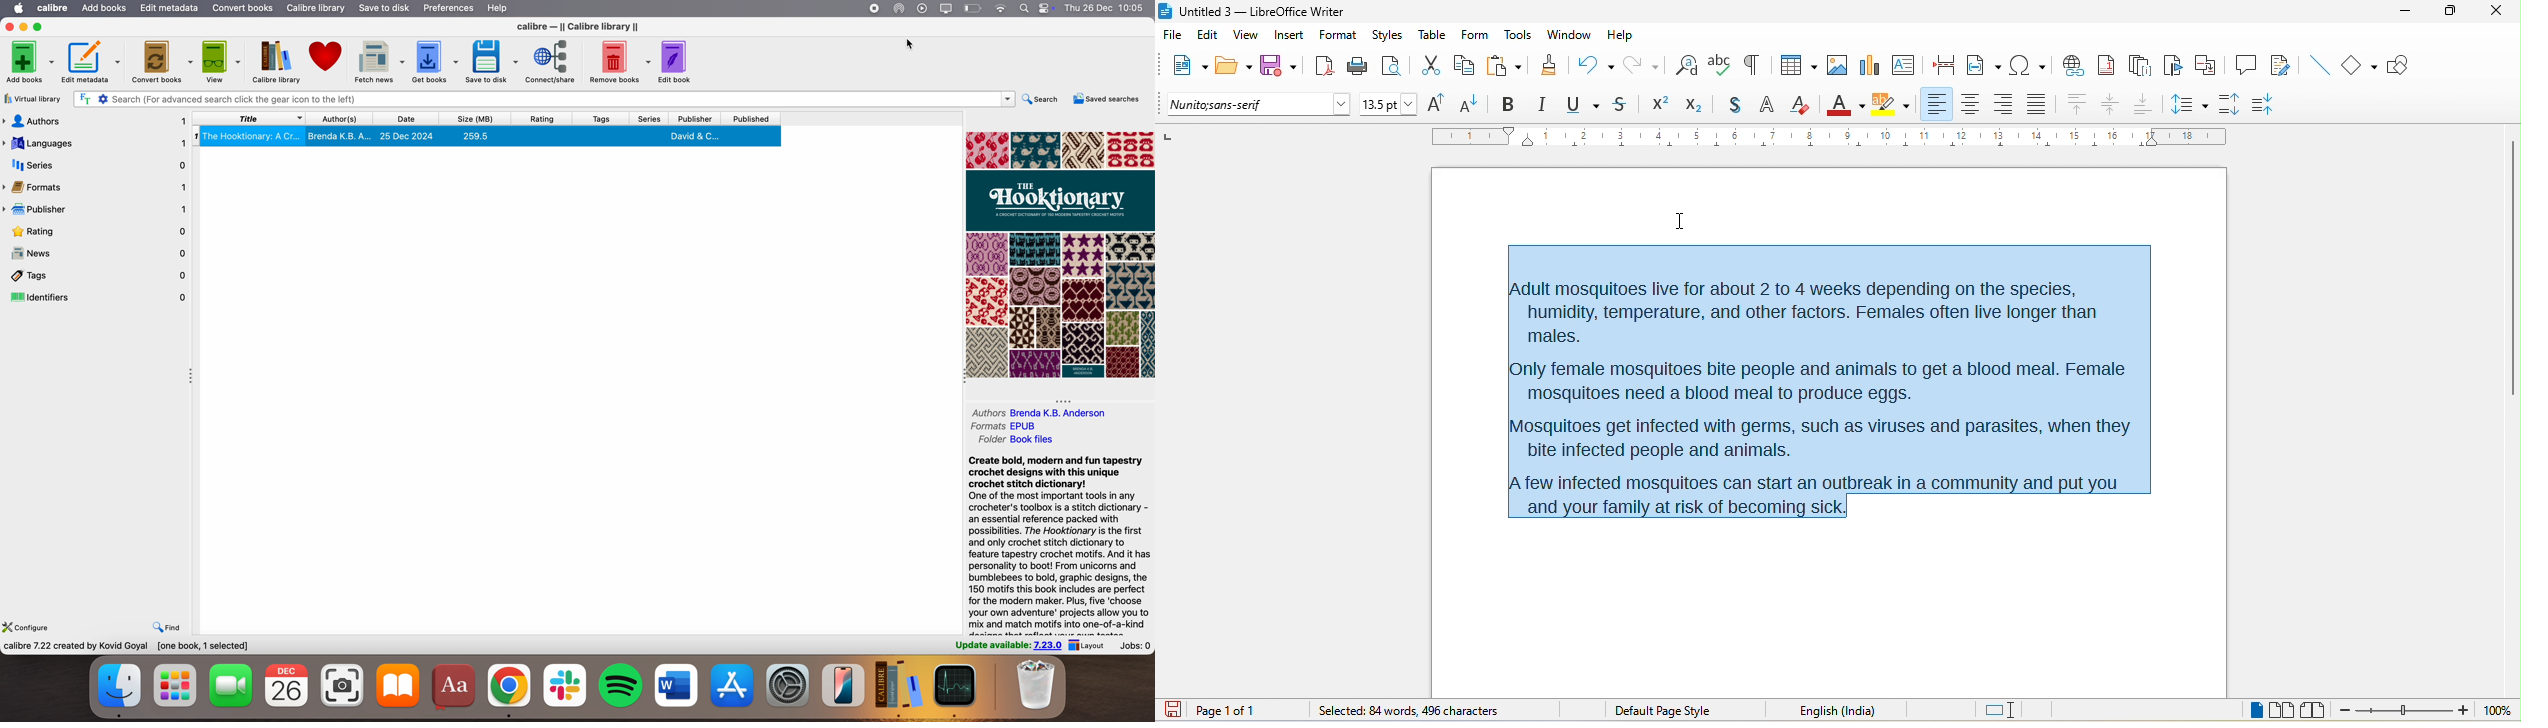 This screenshot has height=728, width=2548. I want to click on screenshot, so click(342, 682).